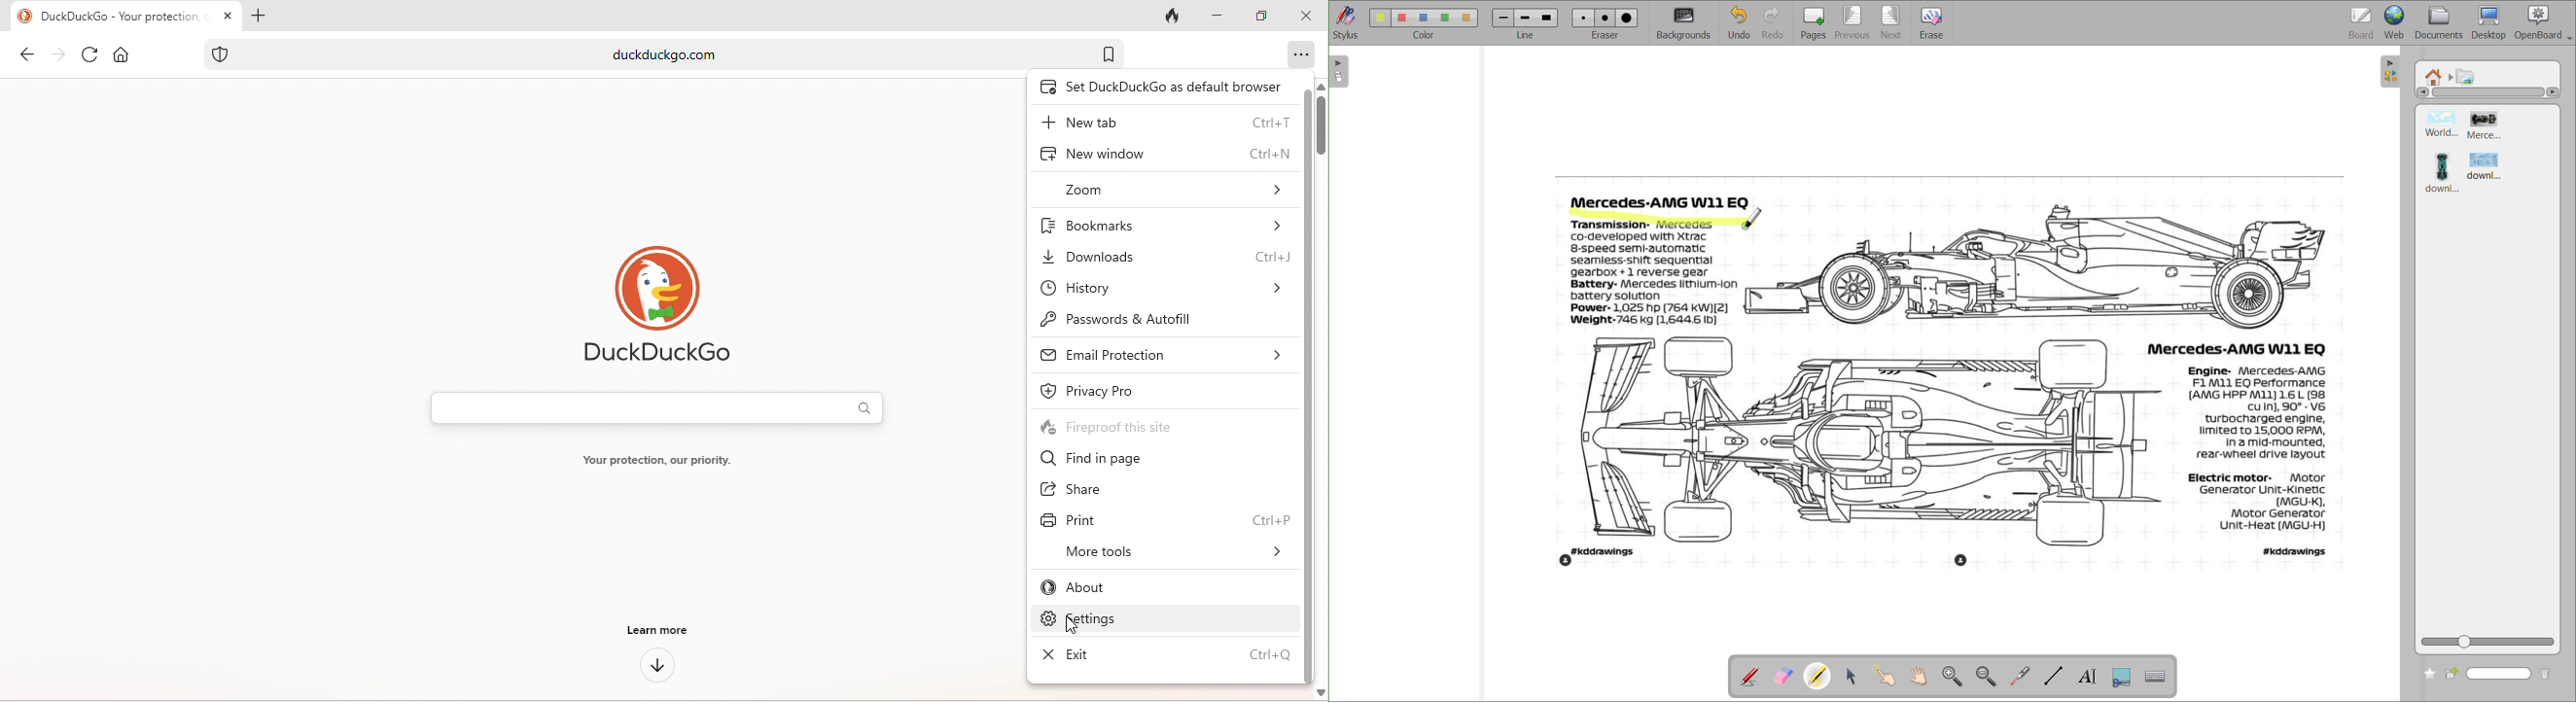 The width and height of the screenshot is (2576, 728). What do you see at coordinates (1785, 676) in the screenshot?
I see `erase annotation` at bounding box center [1785, 676].